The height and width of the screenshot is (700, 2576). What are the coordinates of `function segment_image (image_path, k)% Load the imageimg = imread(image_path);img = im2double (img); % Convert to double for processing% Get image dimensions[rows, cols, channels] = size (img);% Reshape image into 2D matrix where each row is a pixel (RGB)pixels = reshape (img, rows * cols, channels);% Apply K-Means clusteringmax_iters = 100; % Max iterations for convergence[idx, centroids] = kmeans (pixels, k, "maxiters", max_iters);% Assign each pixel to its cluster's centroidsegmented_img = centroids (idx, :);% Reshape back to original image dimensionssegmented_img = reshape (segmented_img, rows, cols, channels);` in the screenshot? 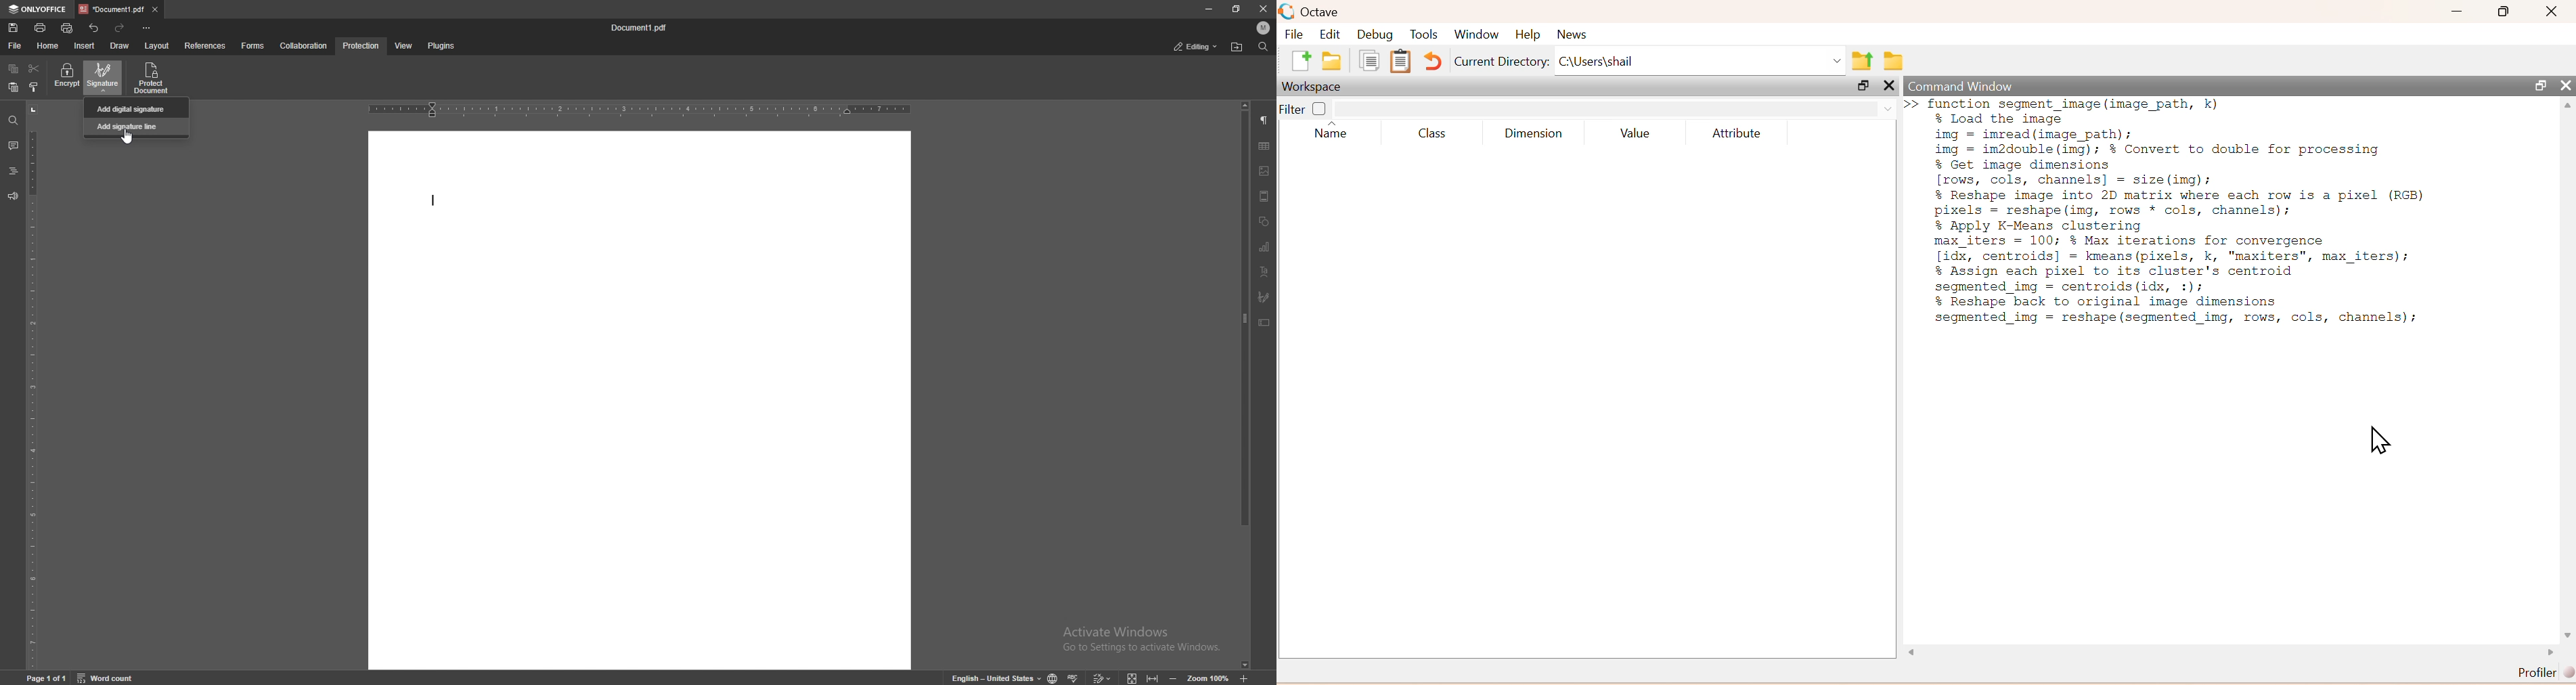 It's located at (2182, 217).